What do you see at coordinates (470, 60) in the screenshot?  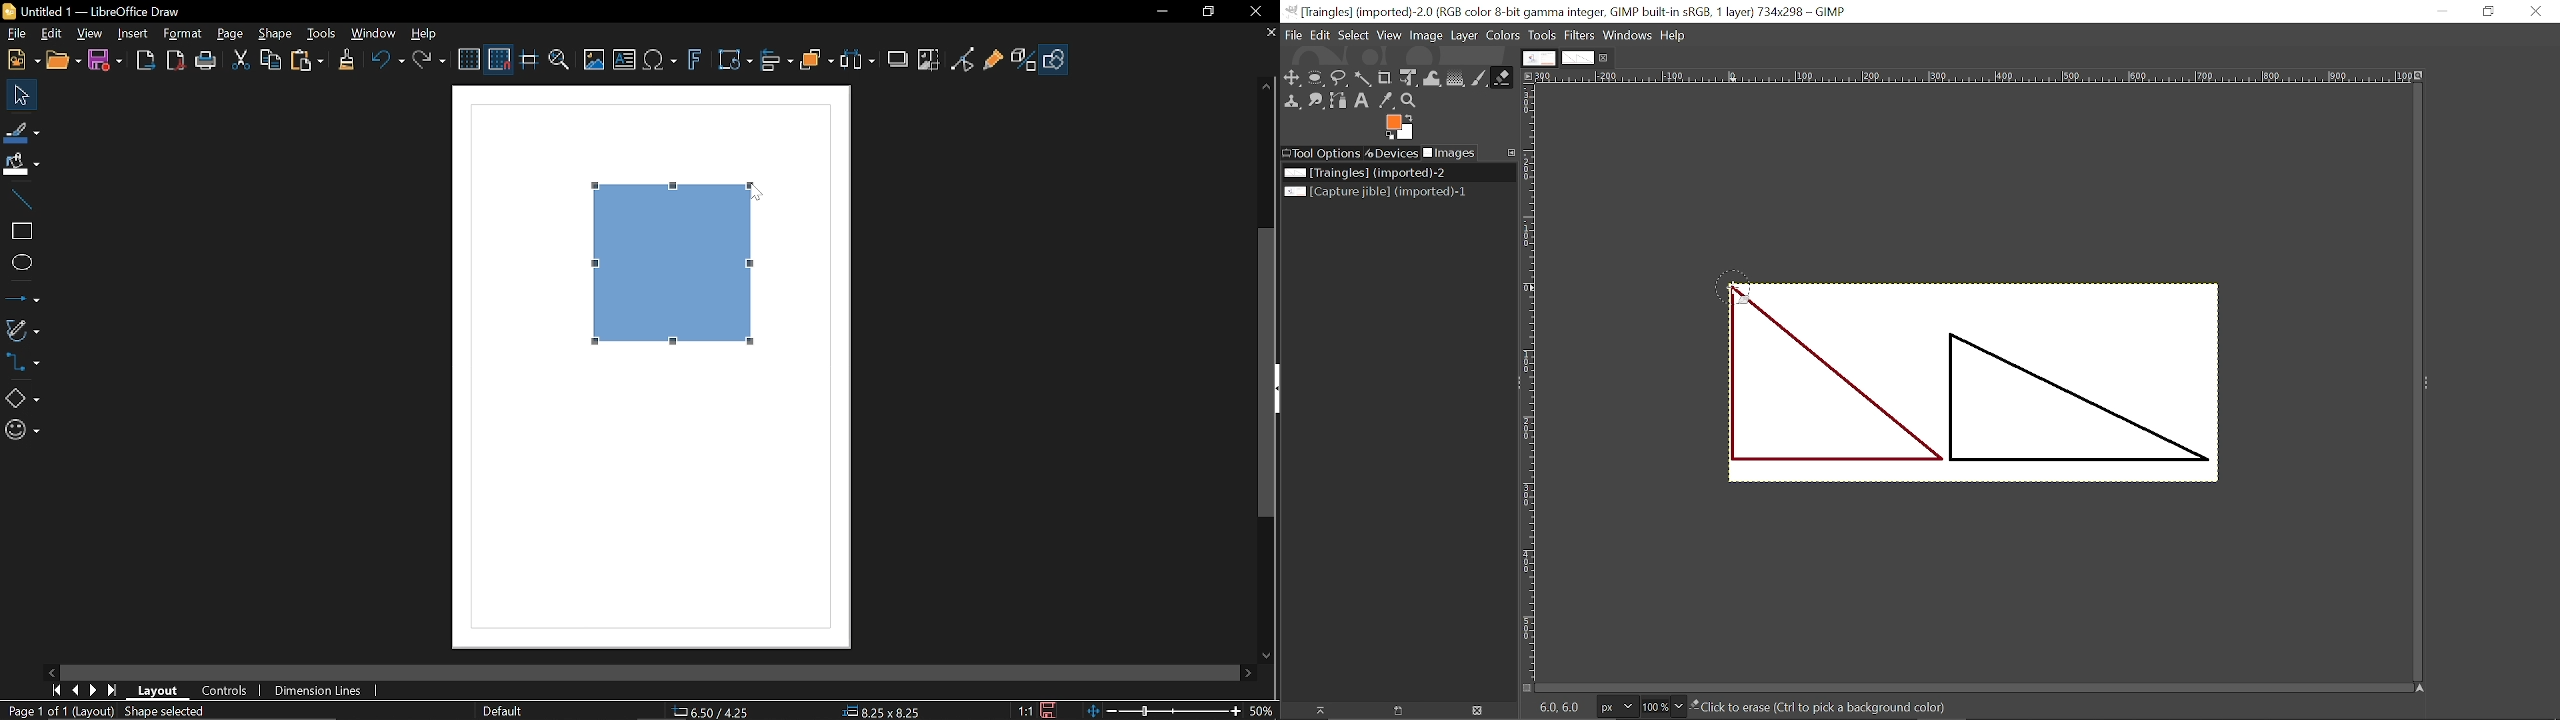 I see `Display grid` at bounding box center [470, 60].